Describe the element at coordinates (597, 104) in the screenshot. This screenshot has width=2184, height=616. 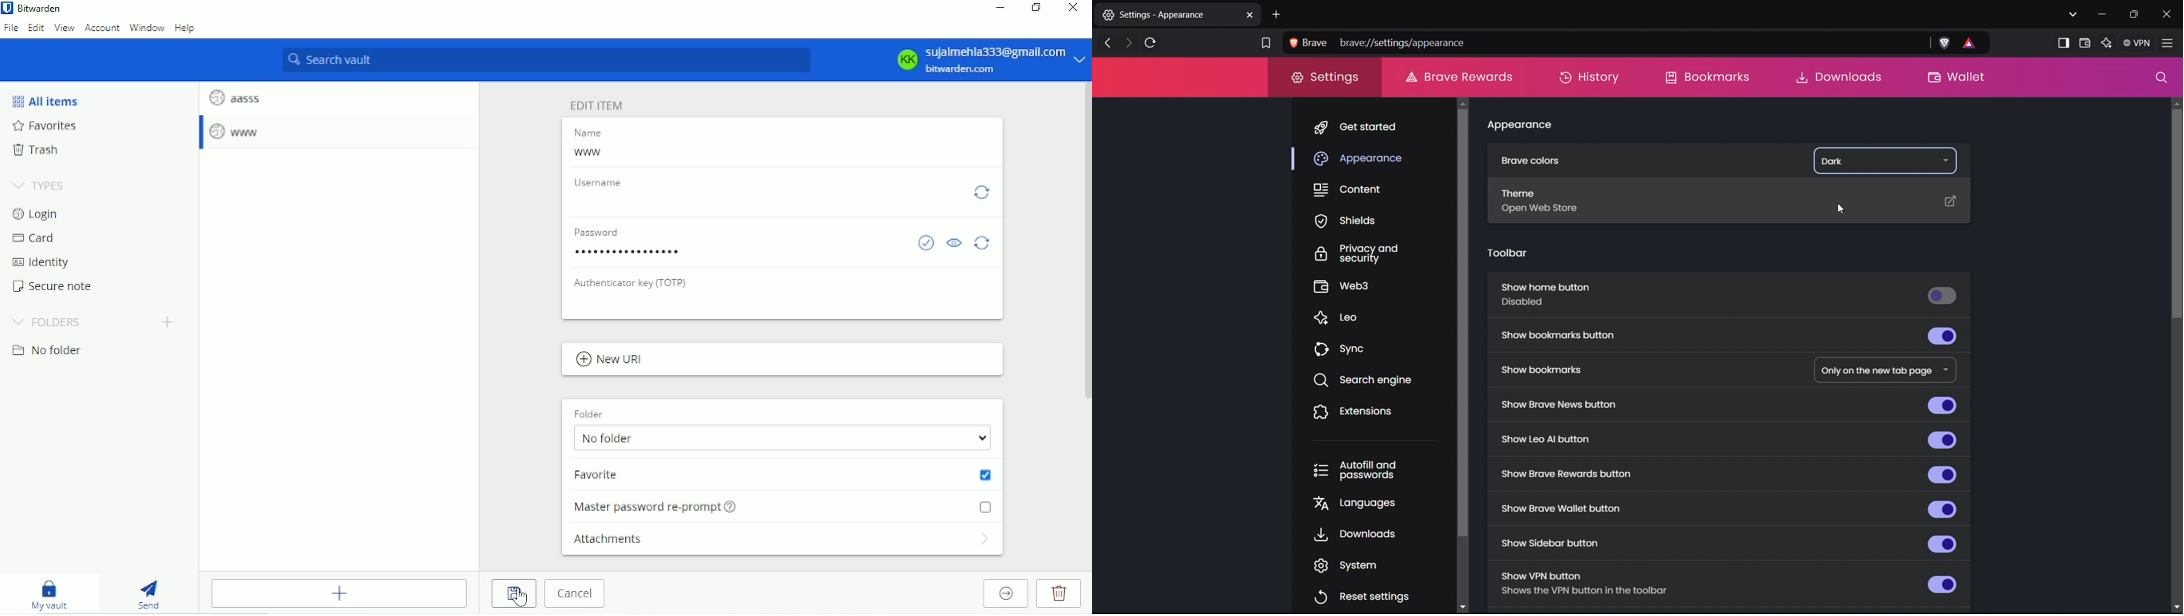
I see `Edit item` at that location.